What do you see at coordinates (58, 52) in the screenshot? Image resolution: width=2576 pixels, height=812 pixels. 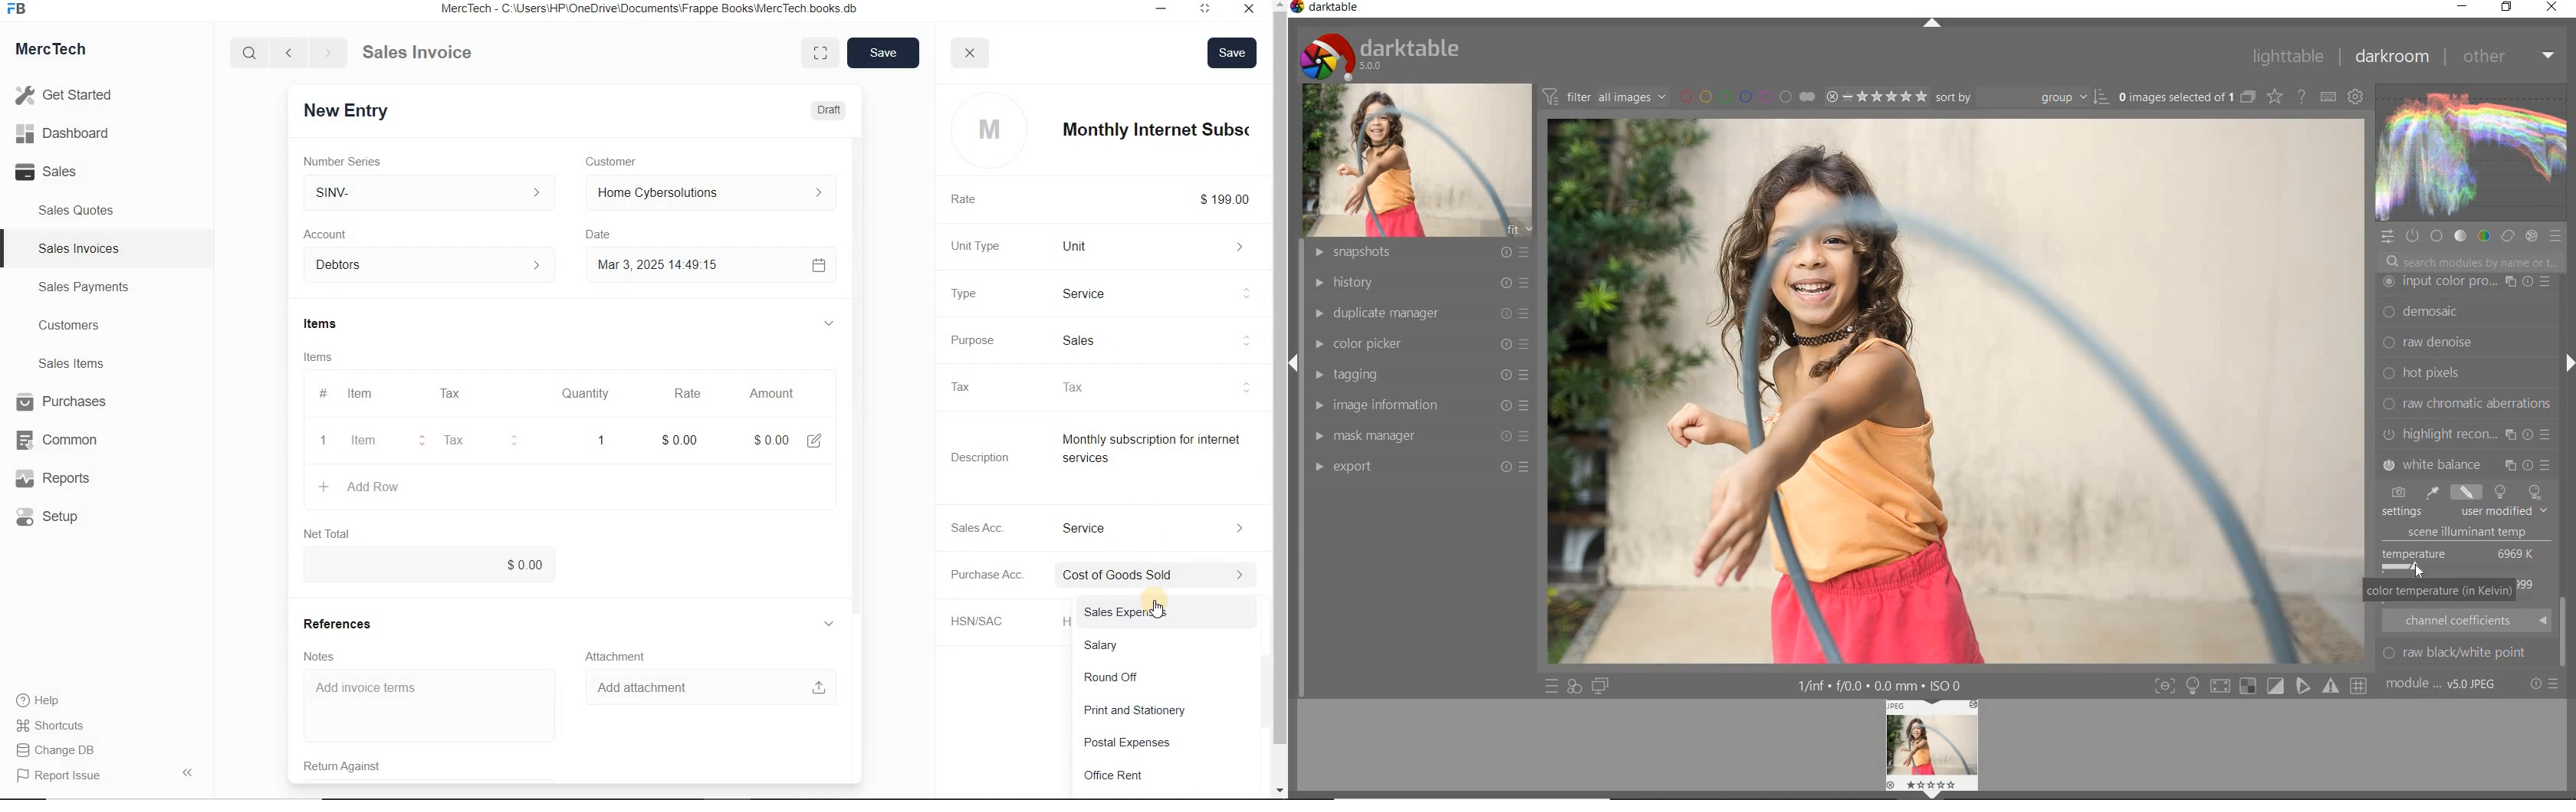 I see `MercTech` at bounding box center [58, 52].